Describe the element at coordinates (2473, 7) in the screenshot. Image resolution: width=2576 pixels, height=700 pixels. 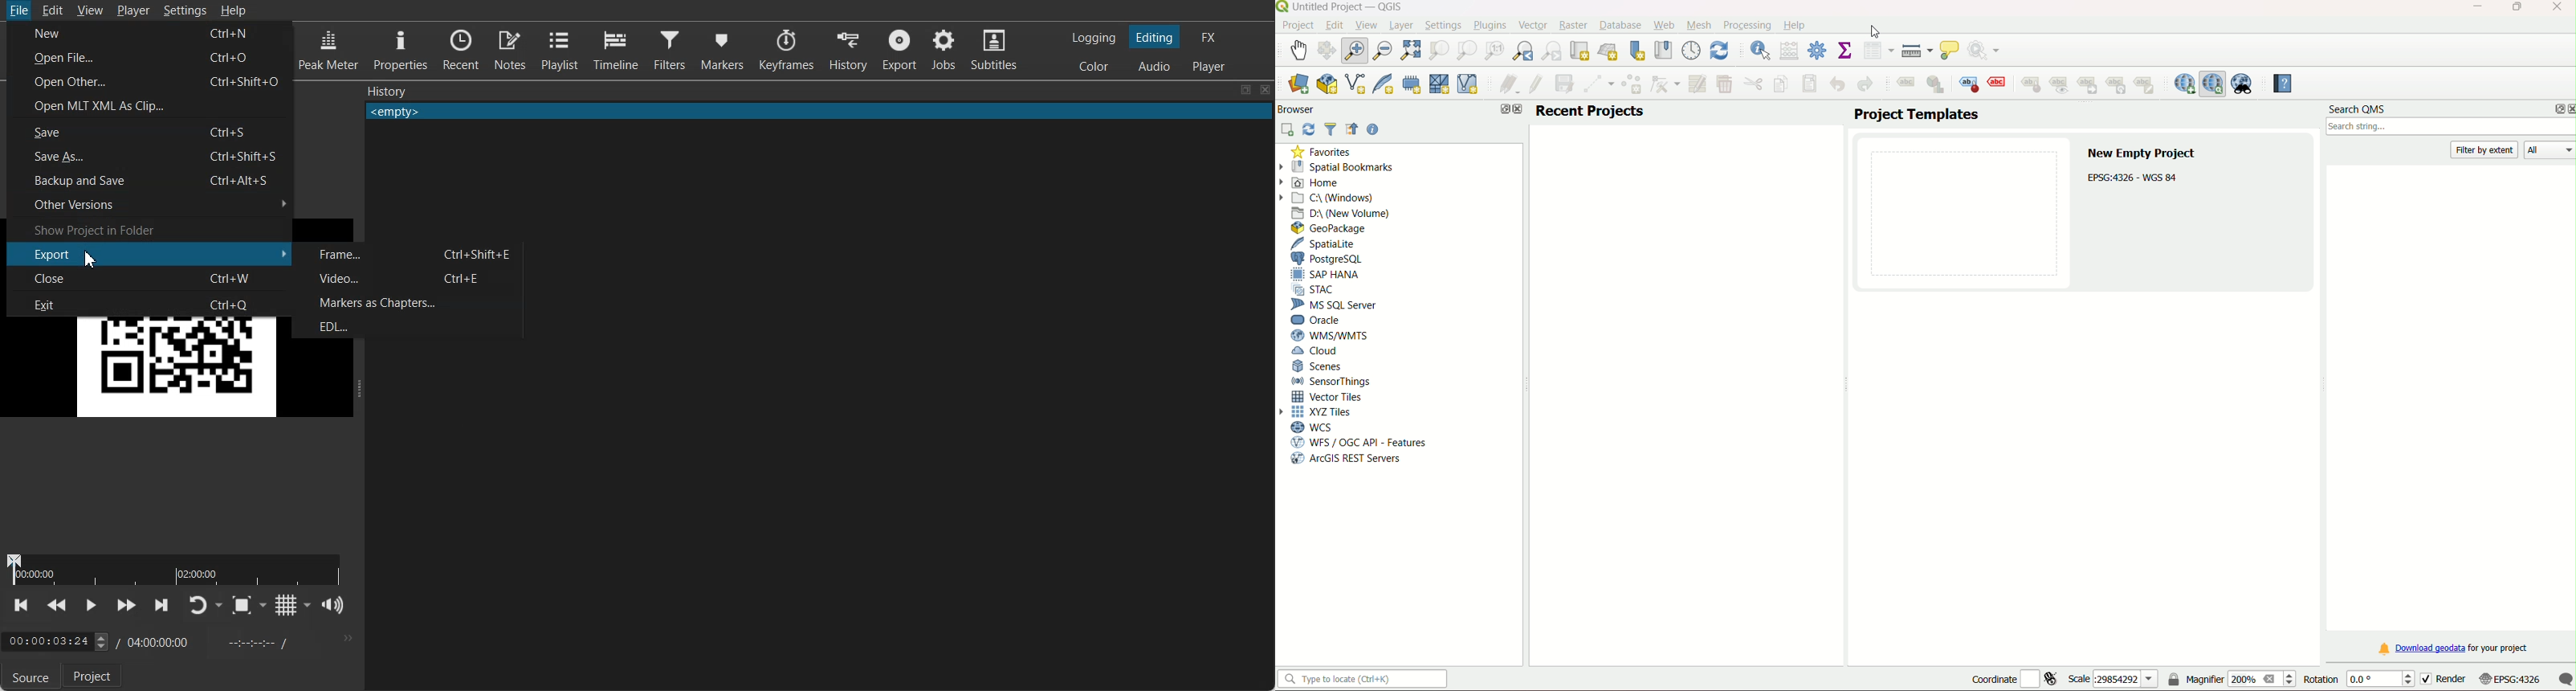
I see `minimize` at that location.